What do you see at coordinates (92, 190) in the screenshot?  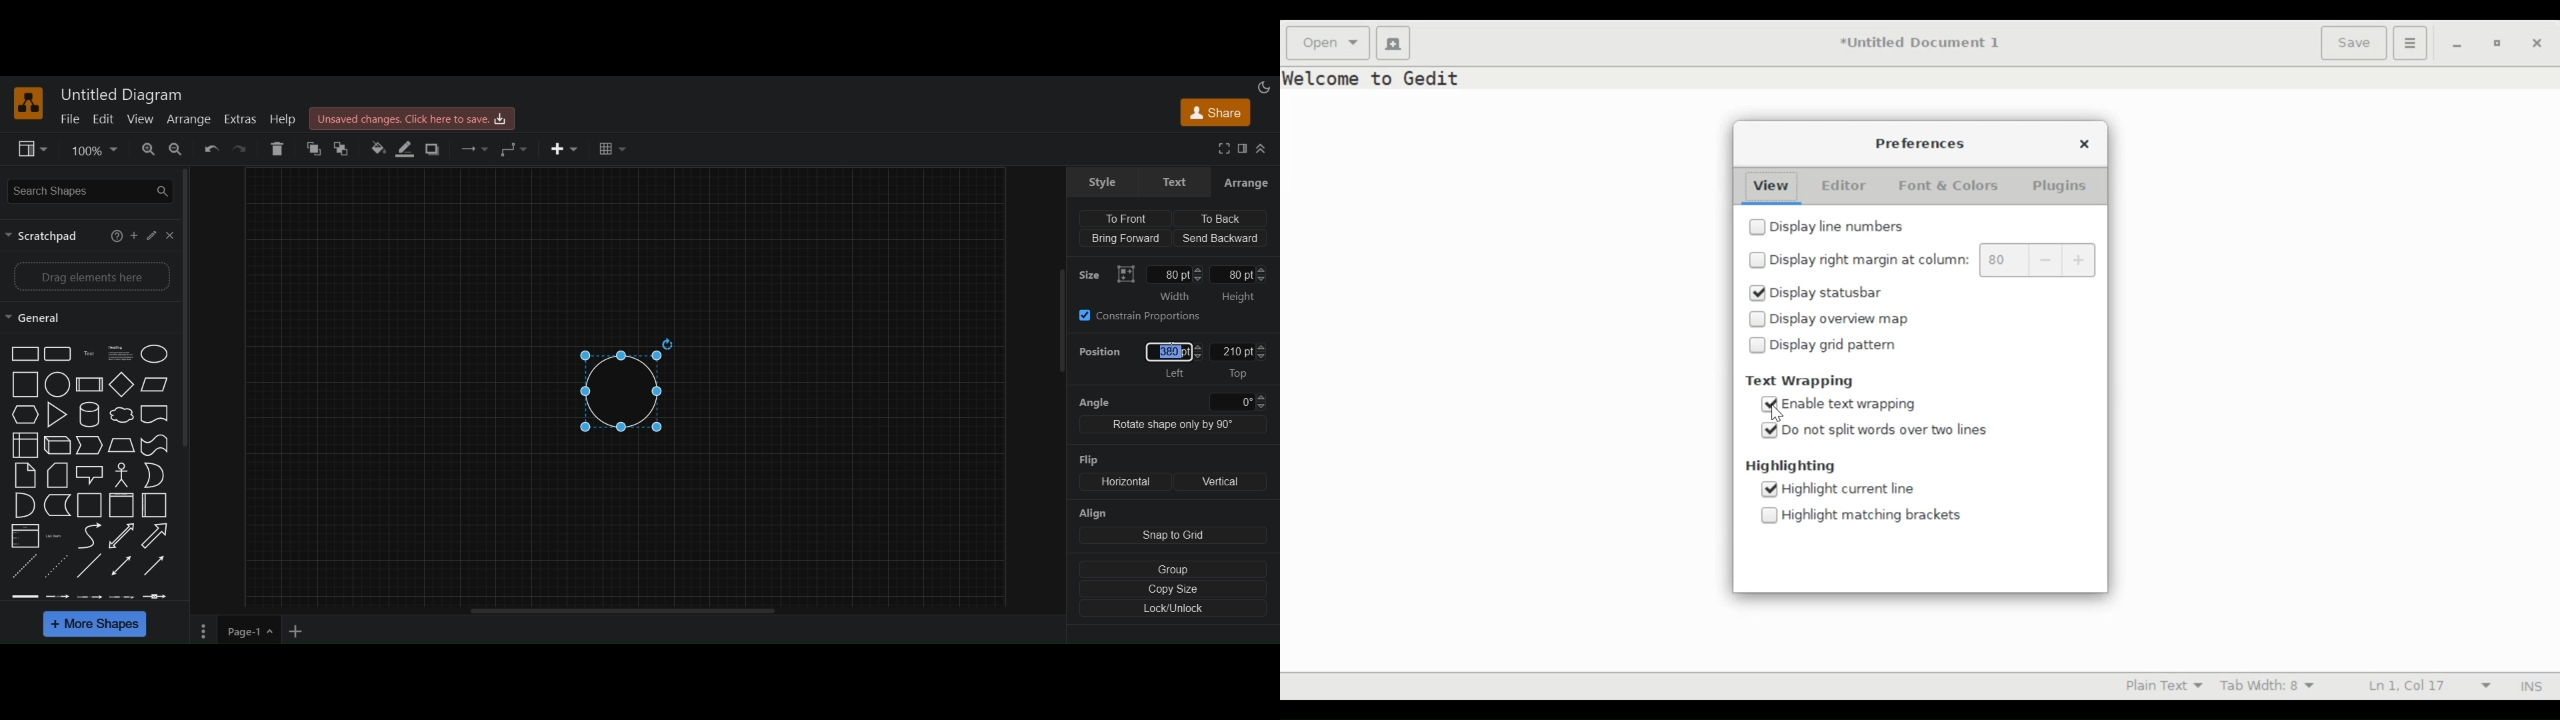 I see `search shapes` at bounding box center [92, 190].